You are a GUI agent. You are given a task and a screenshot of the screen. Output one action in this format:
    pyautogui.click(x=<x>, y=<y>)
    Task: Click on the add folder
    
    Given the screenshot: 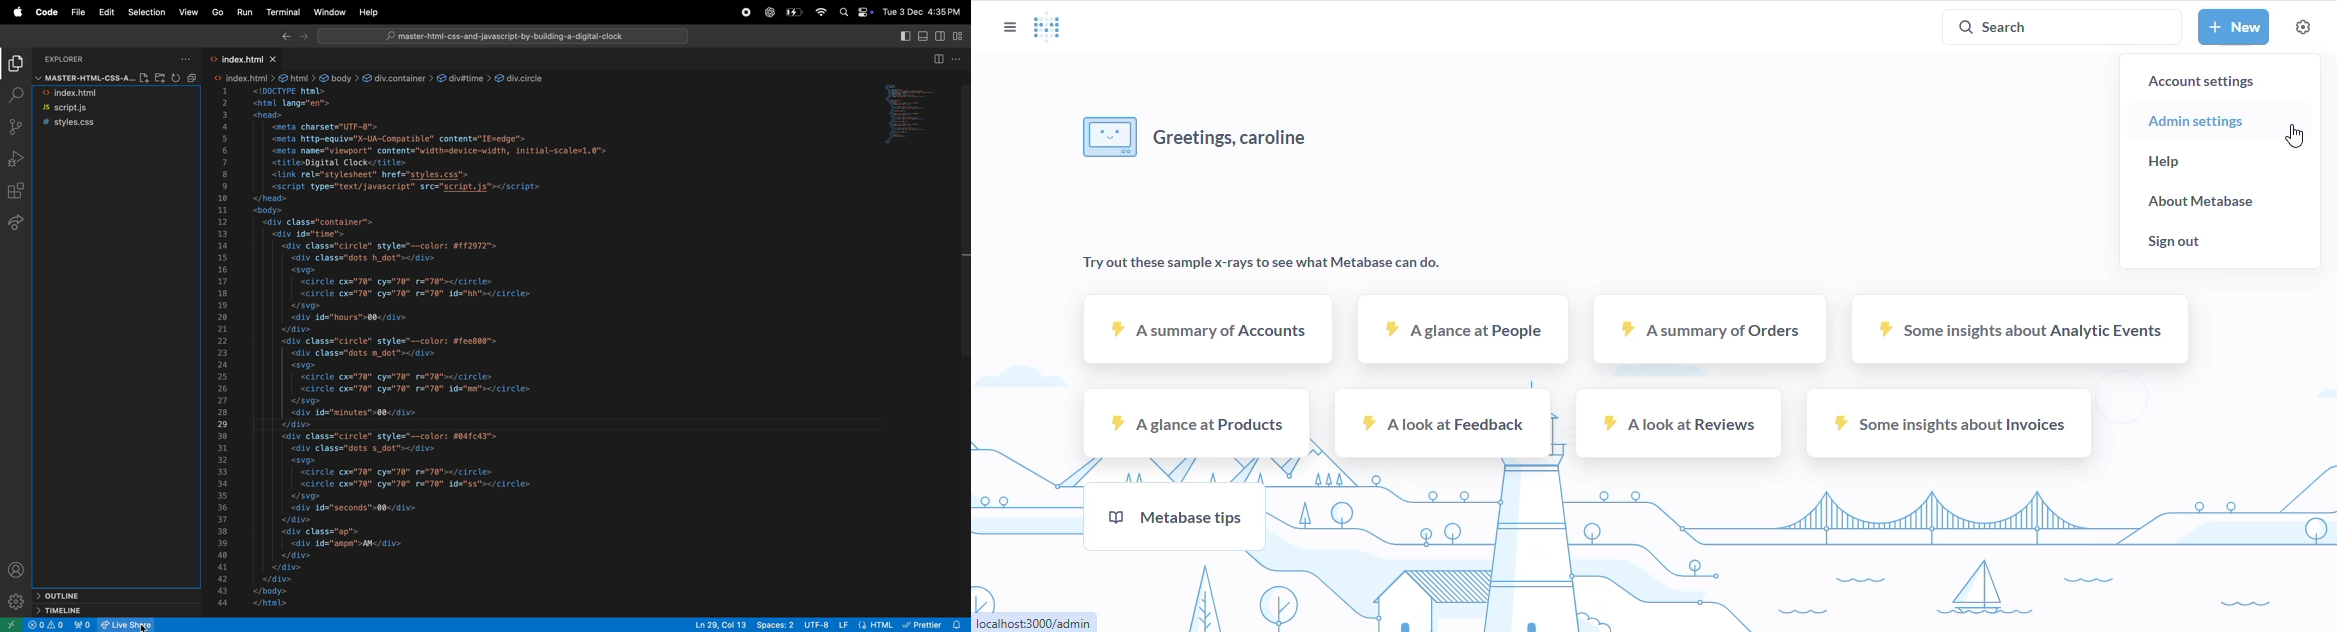 What is the action you would take?
    pyautogui.click(x=159, y=78)
    